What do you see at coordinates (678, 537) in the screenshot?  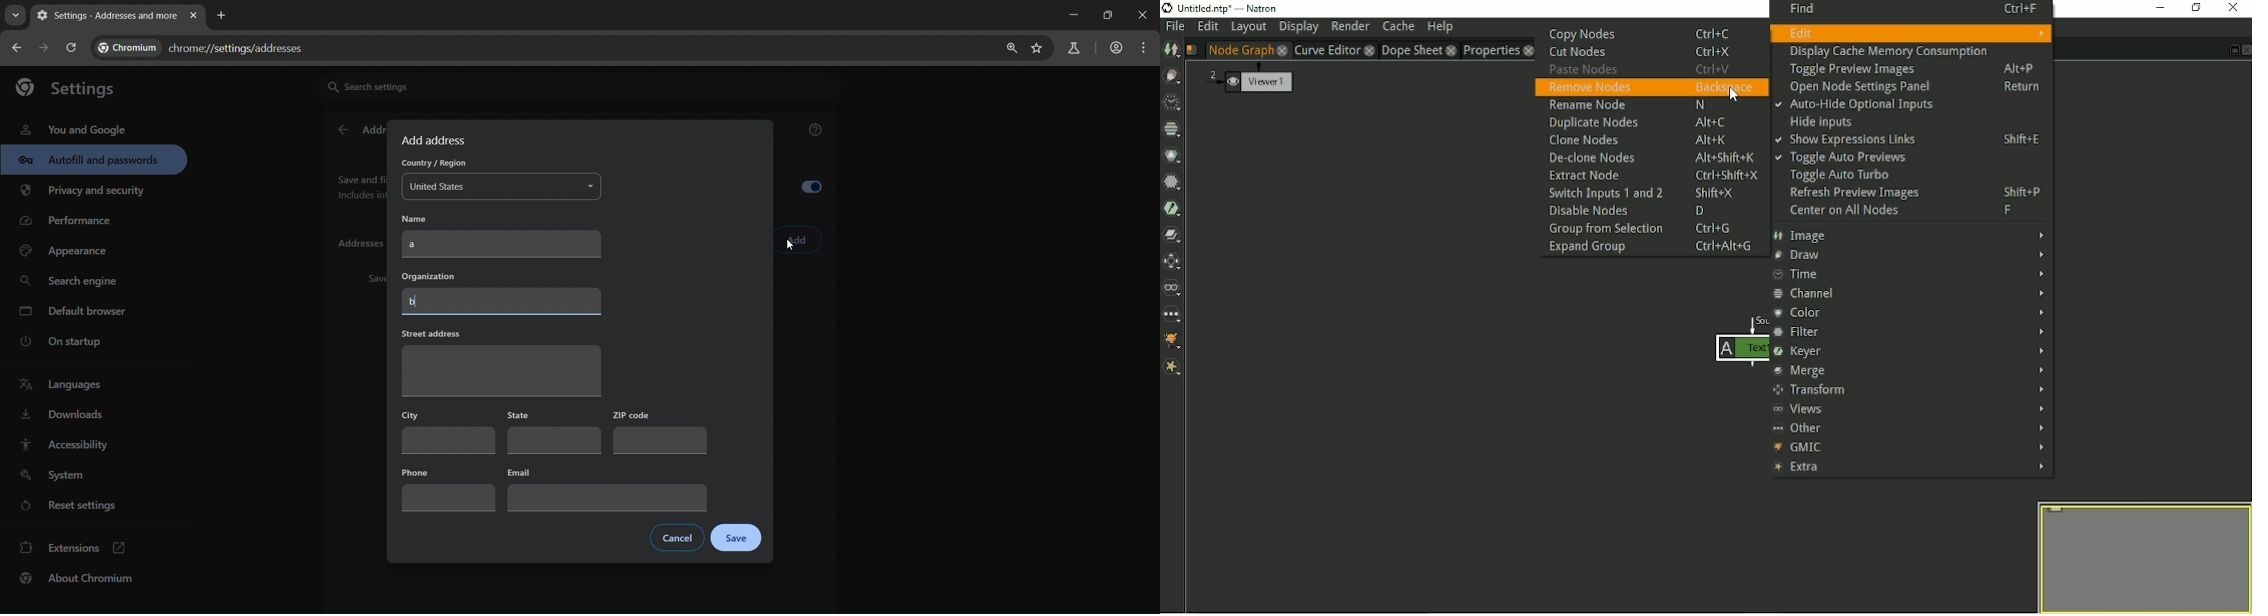 I see `cancel` at bounding box center [678, 537].